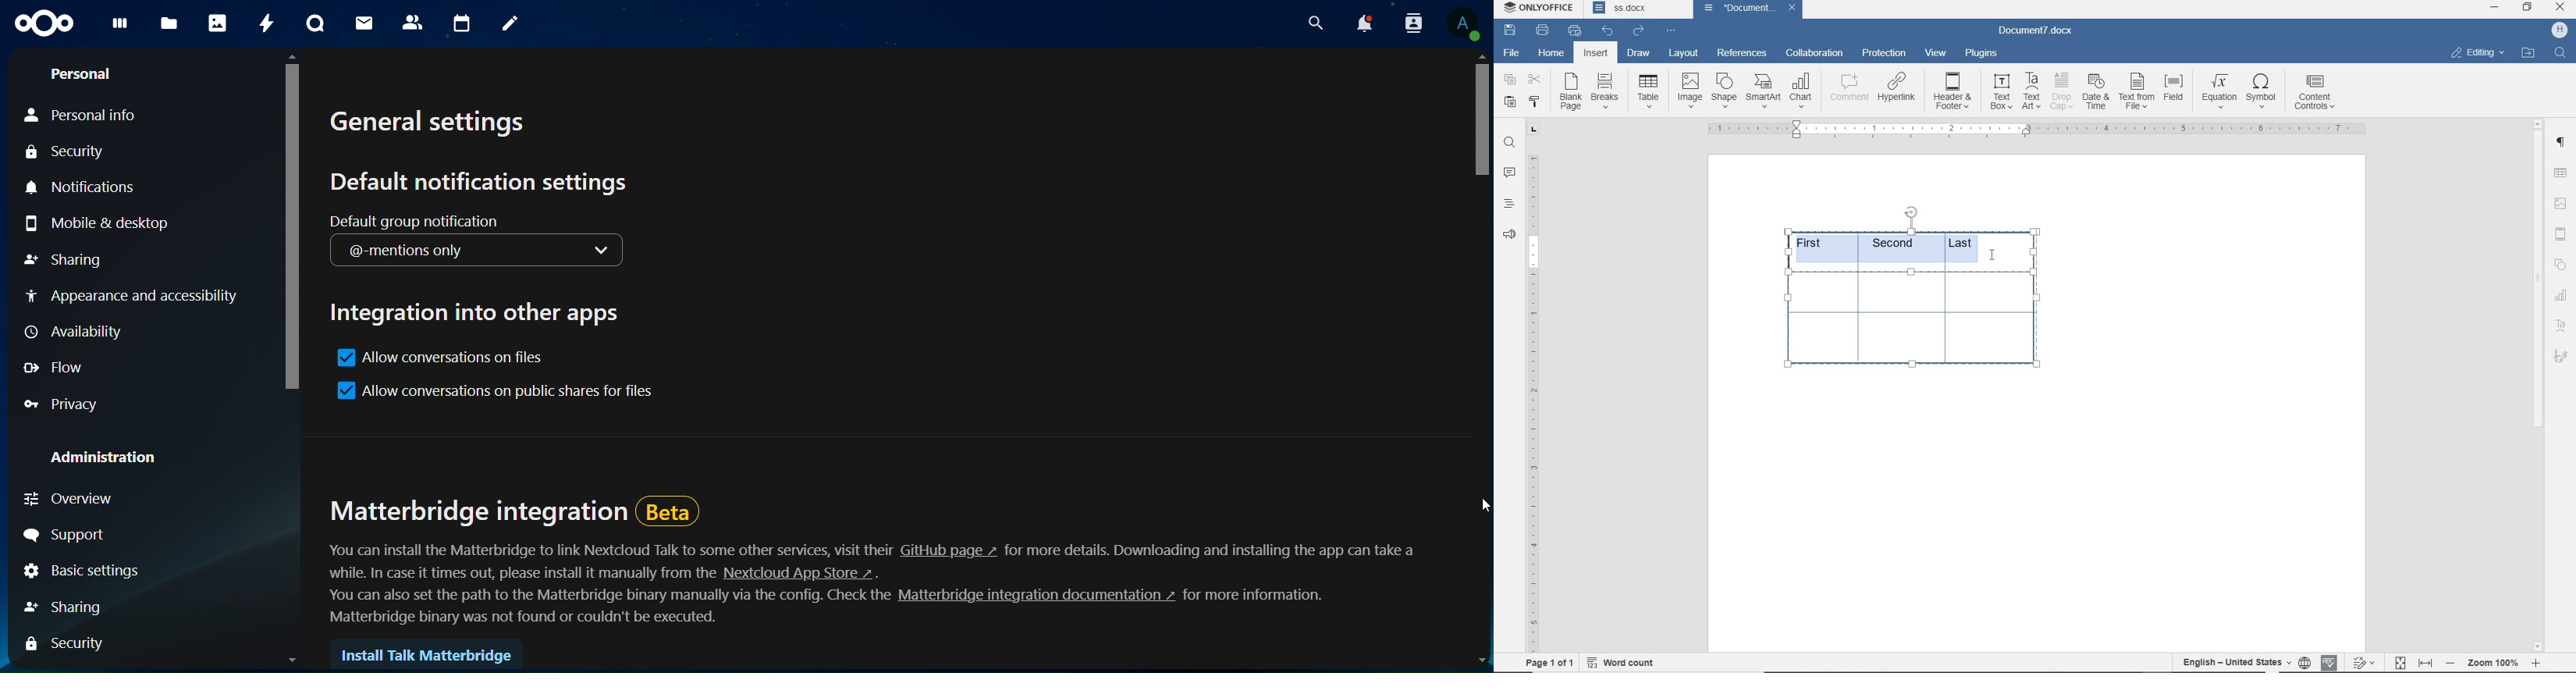 The height and width of the screenshot is (700, 2576). What do you see at coordinates (1736, 8) in the screenshot?
I see `document` at bounding box center [1736, 8].